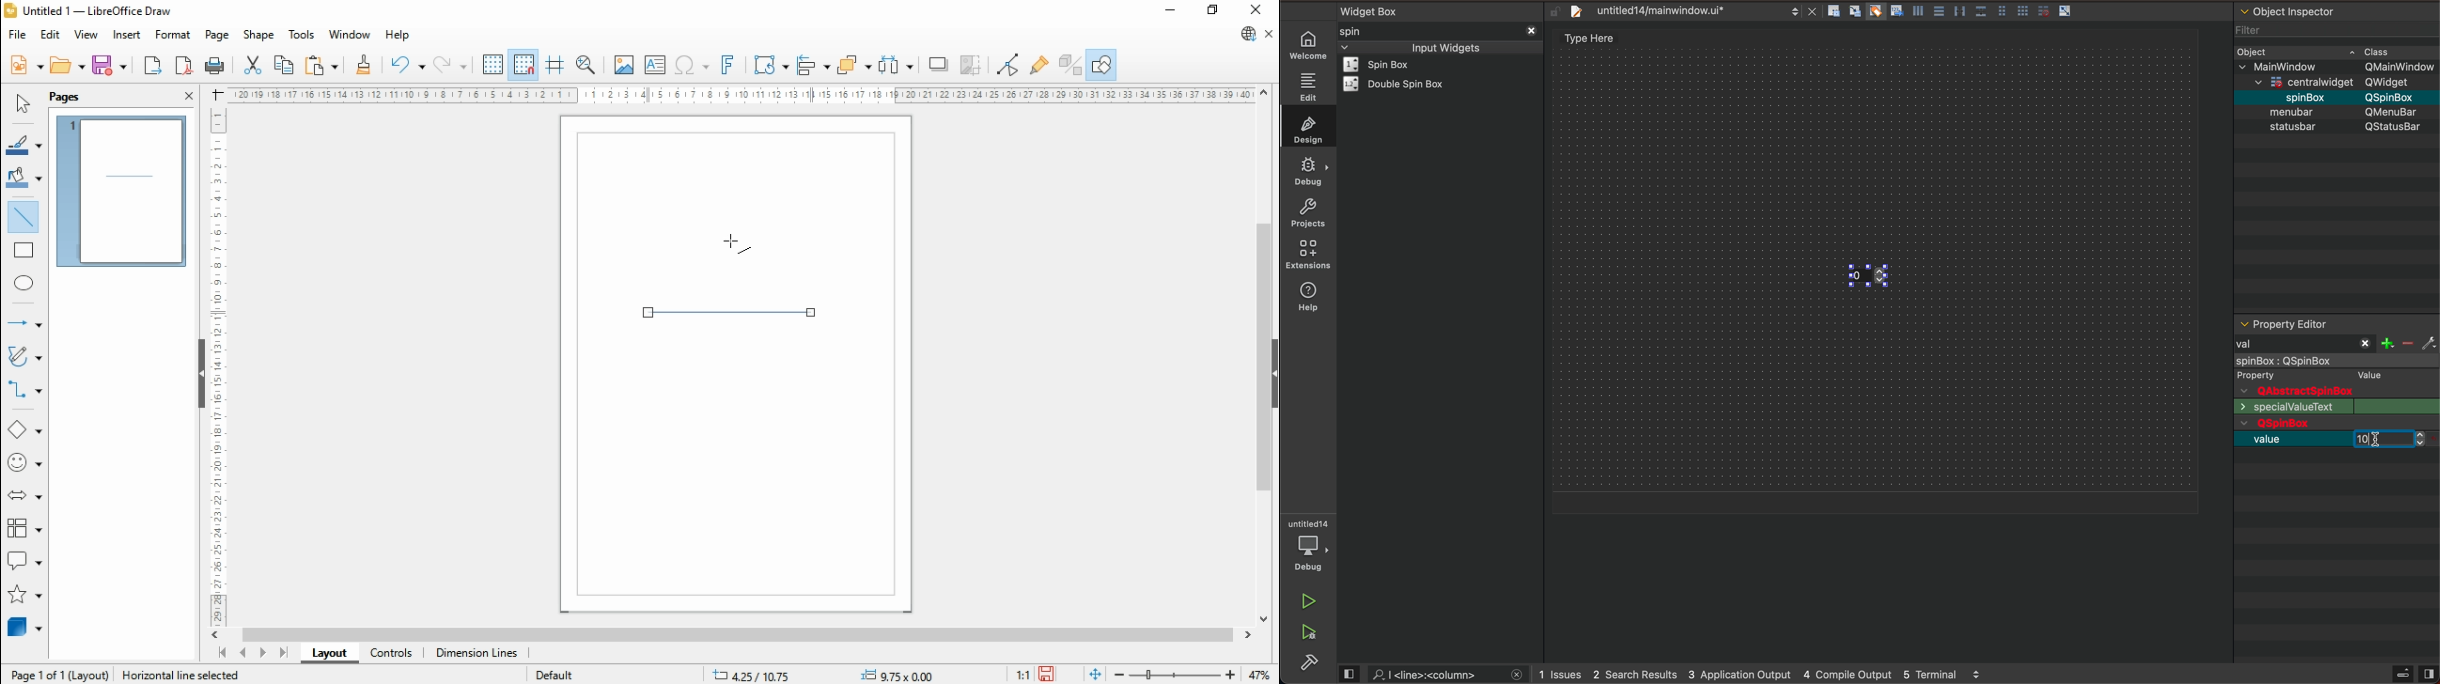 This screenshot has height=700, width=2464. Describe the element at coordinates (24, 430) in the screenshot. I see `basic shapes` at that location.